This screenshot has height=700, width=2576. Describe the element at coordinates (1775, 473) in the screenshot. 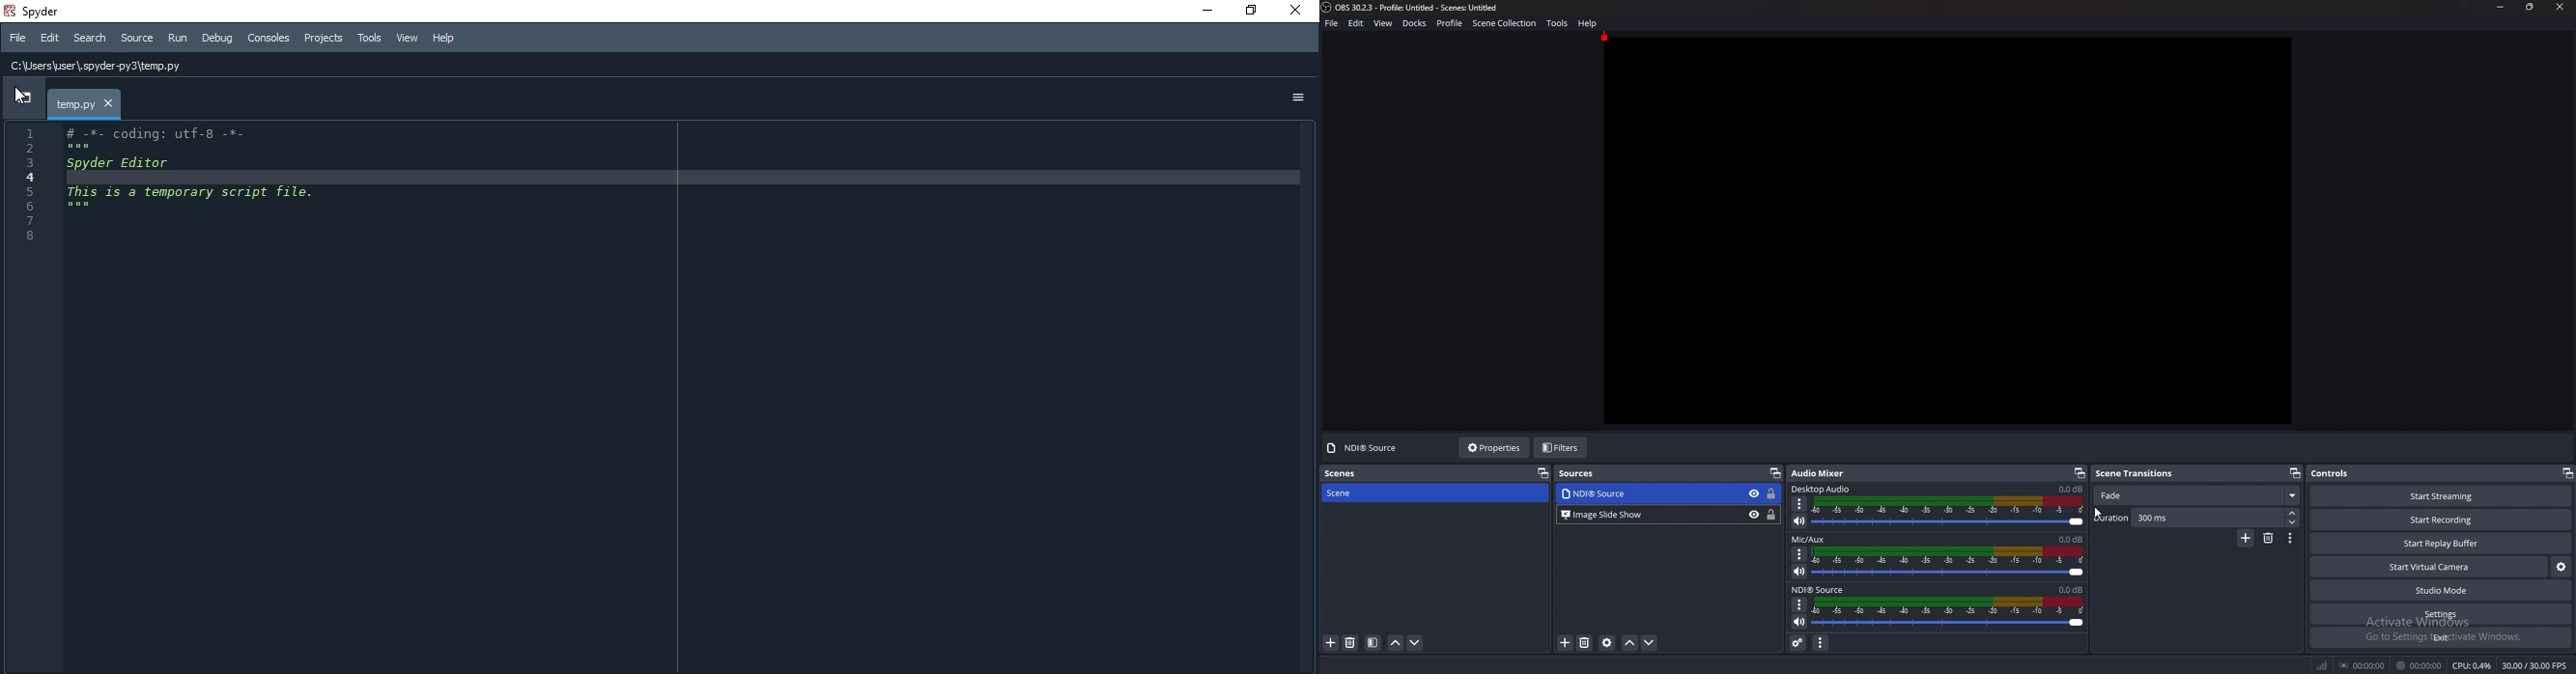

I see `pop out` at that location.